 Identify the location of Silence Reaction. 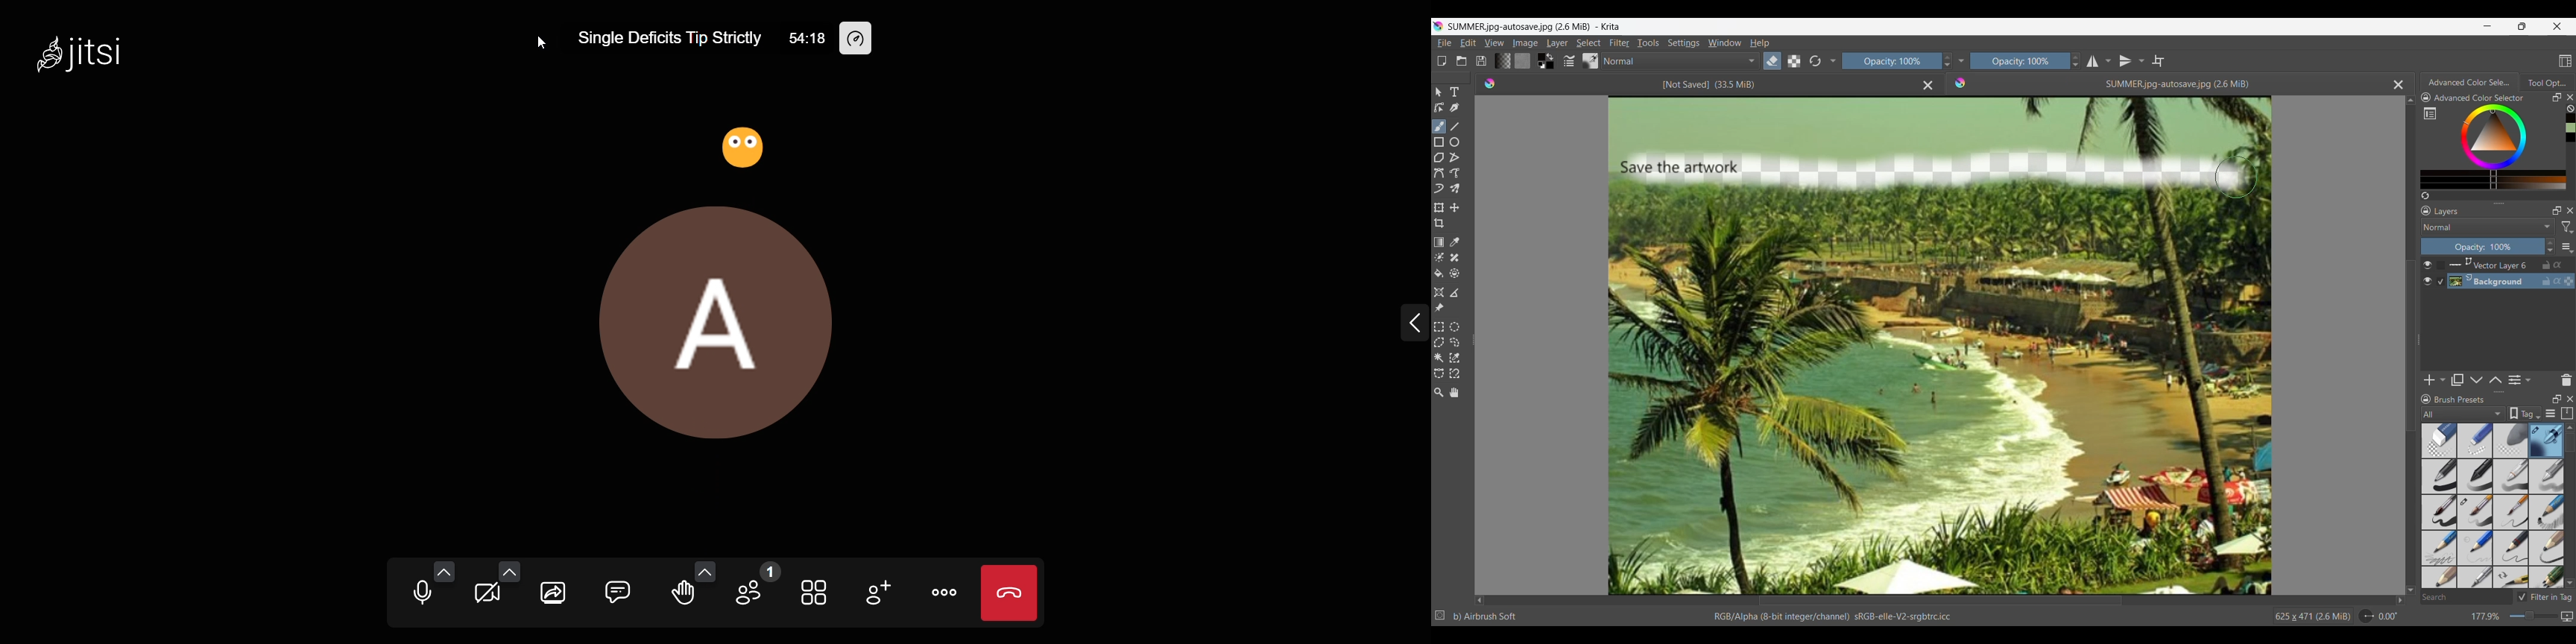
(745, 147).